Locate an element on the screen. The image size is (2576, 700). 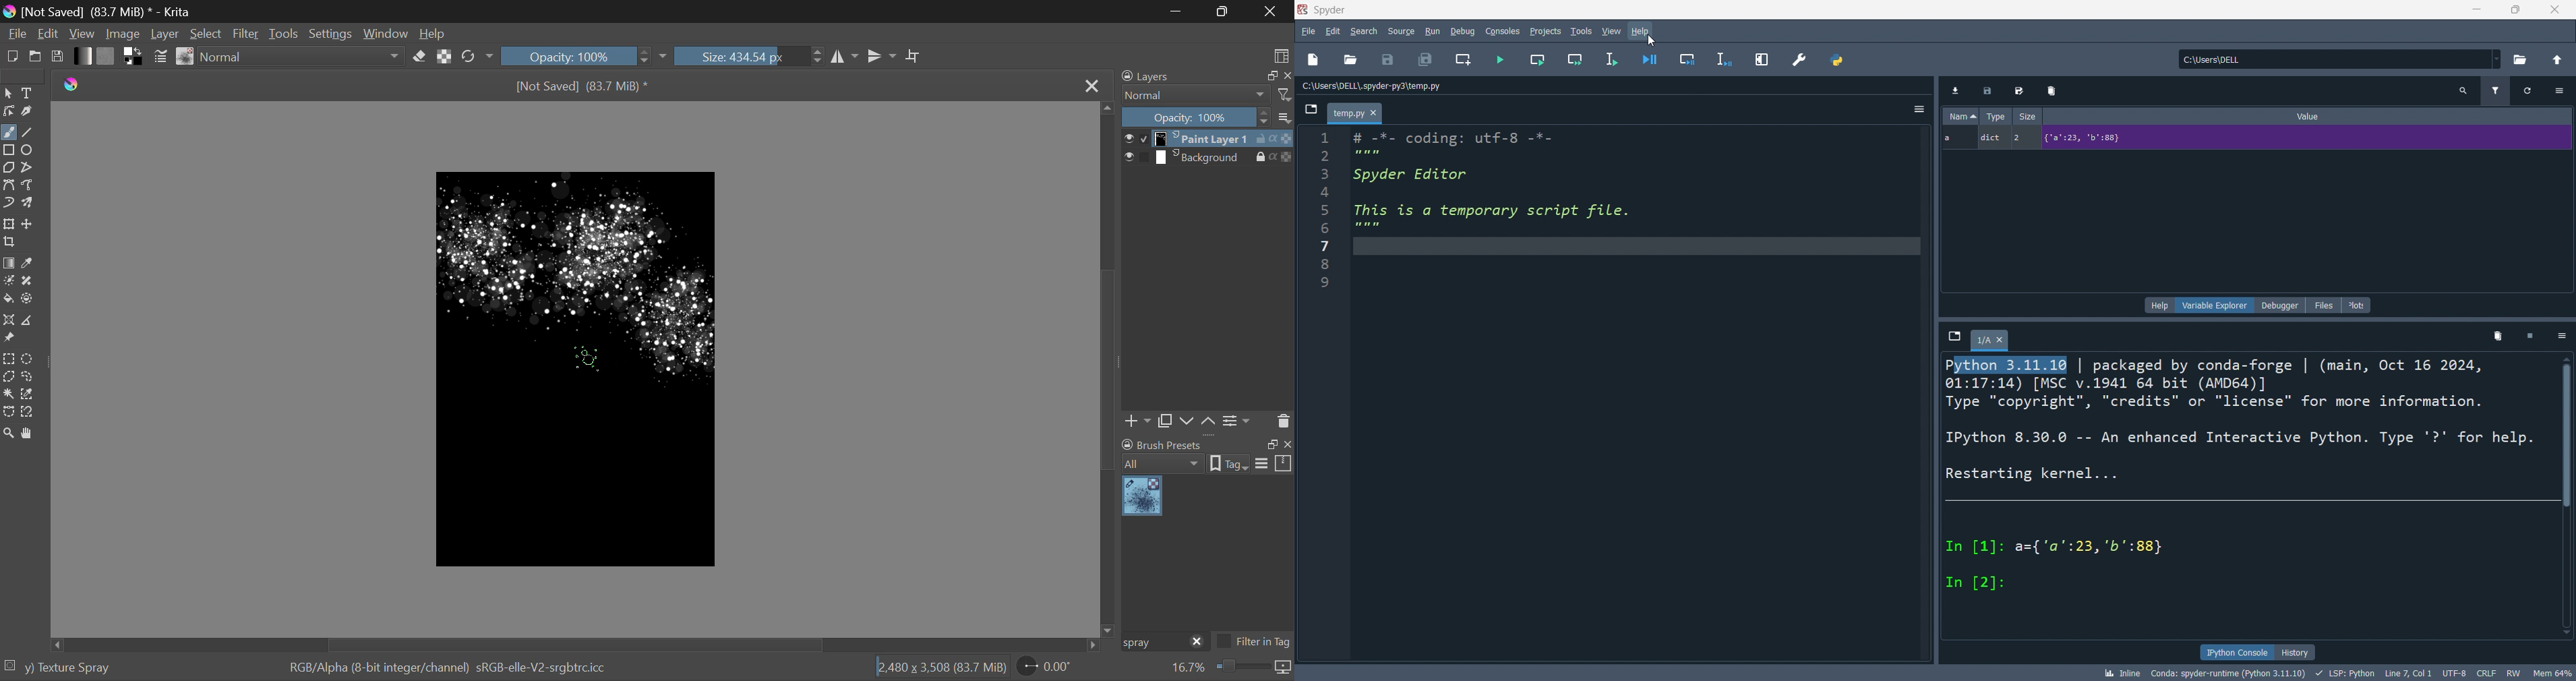
Edit Shapes is located at coordinates (9, 111).